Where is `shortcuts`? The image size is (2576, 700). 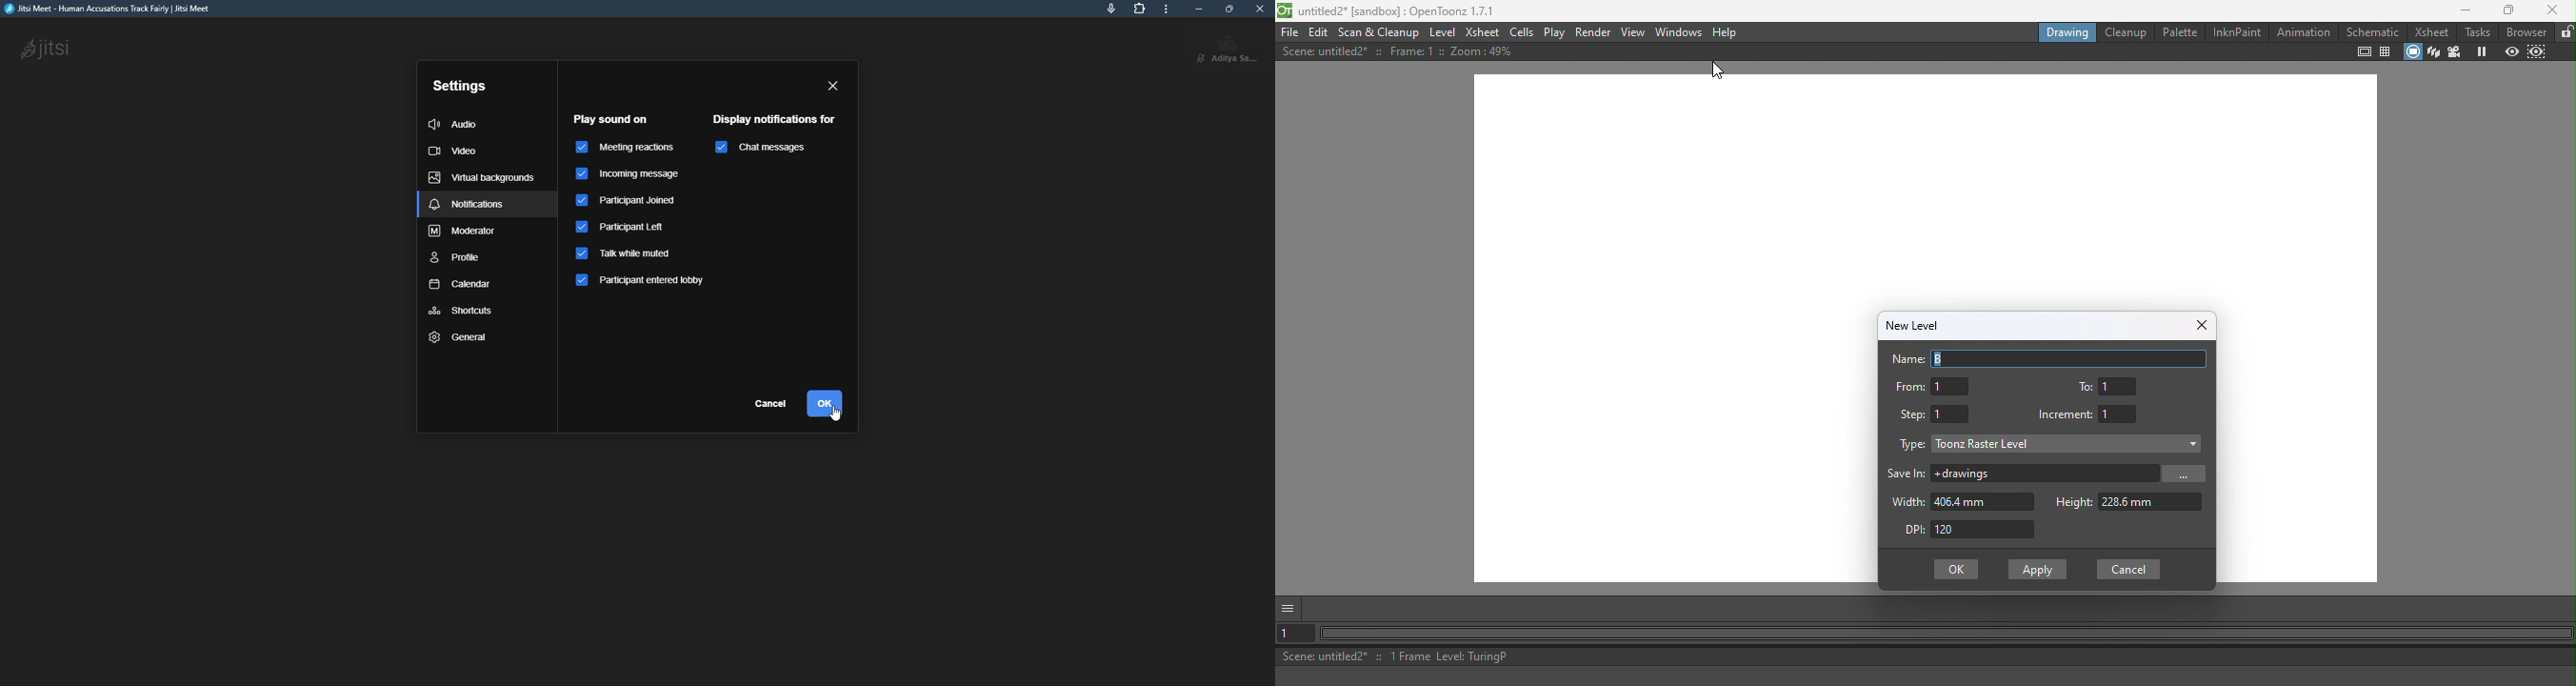 shortcuts is located at coordinates (461, 311).